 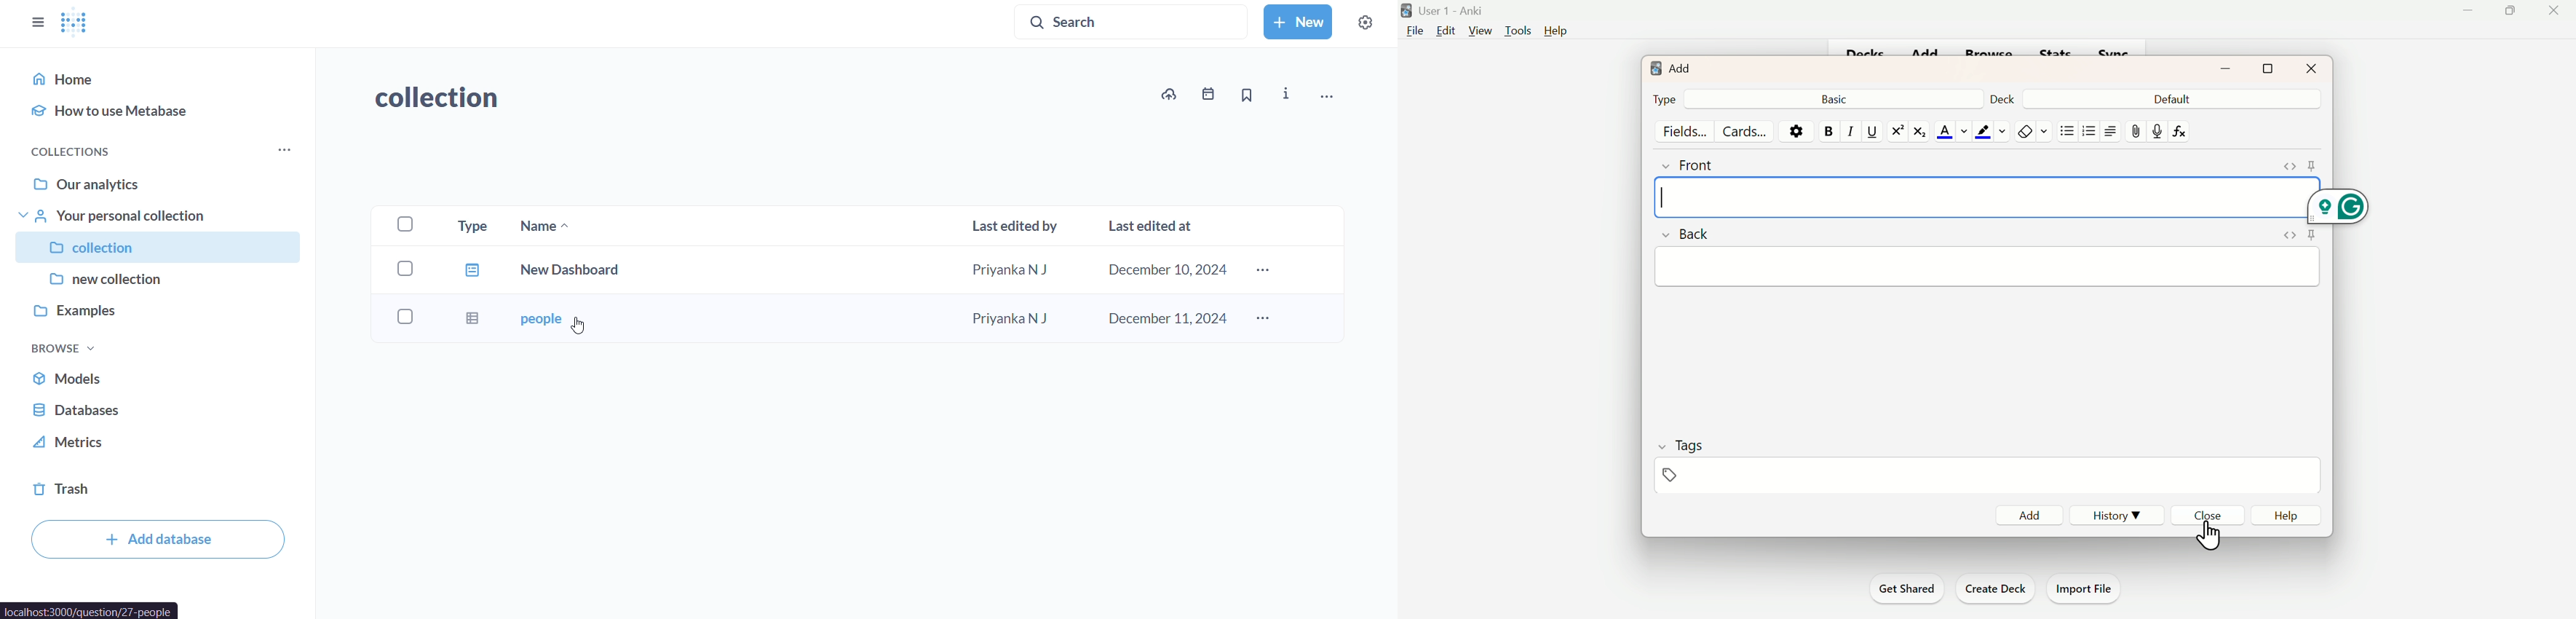 What do you see at coordinates (1850, 130) in the screenshot?
I see `Italiac` at bounding box center [1850, 130].